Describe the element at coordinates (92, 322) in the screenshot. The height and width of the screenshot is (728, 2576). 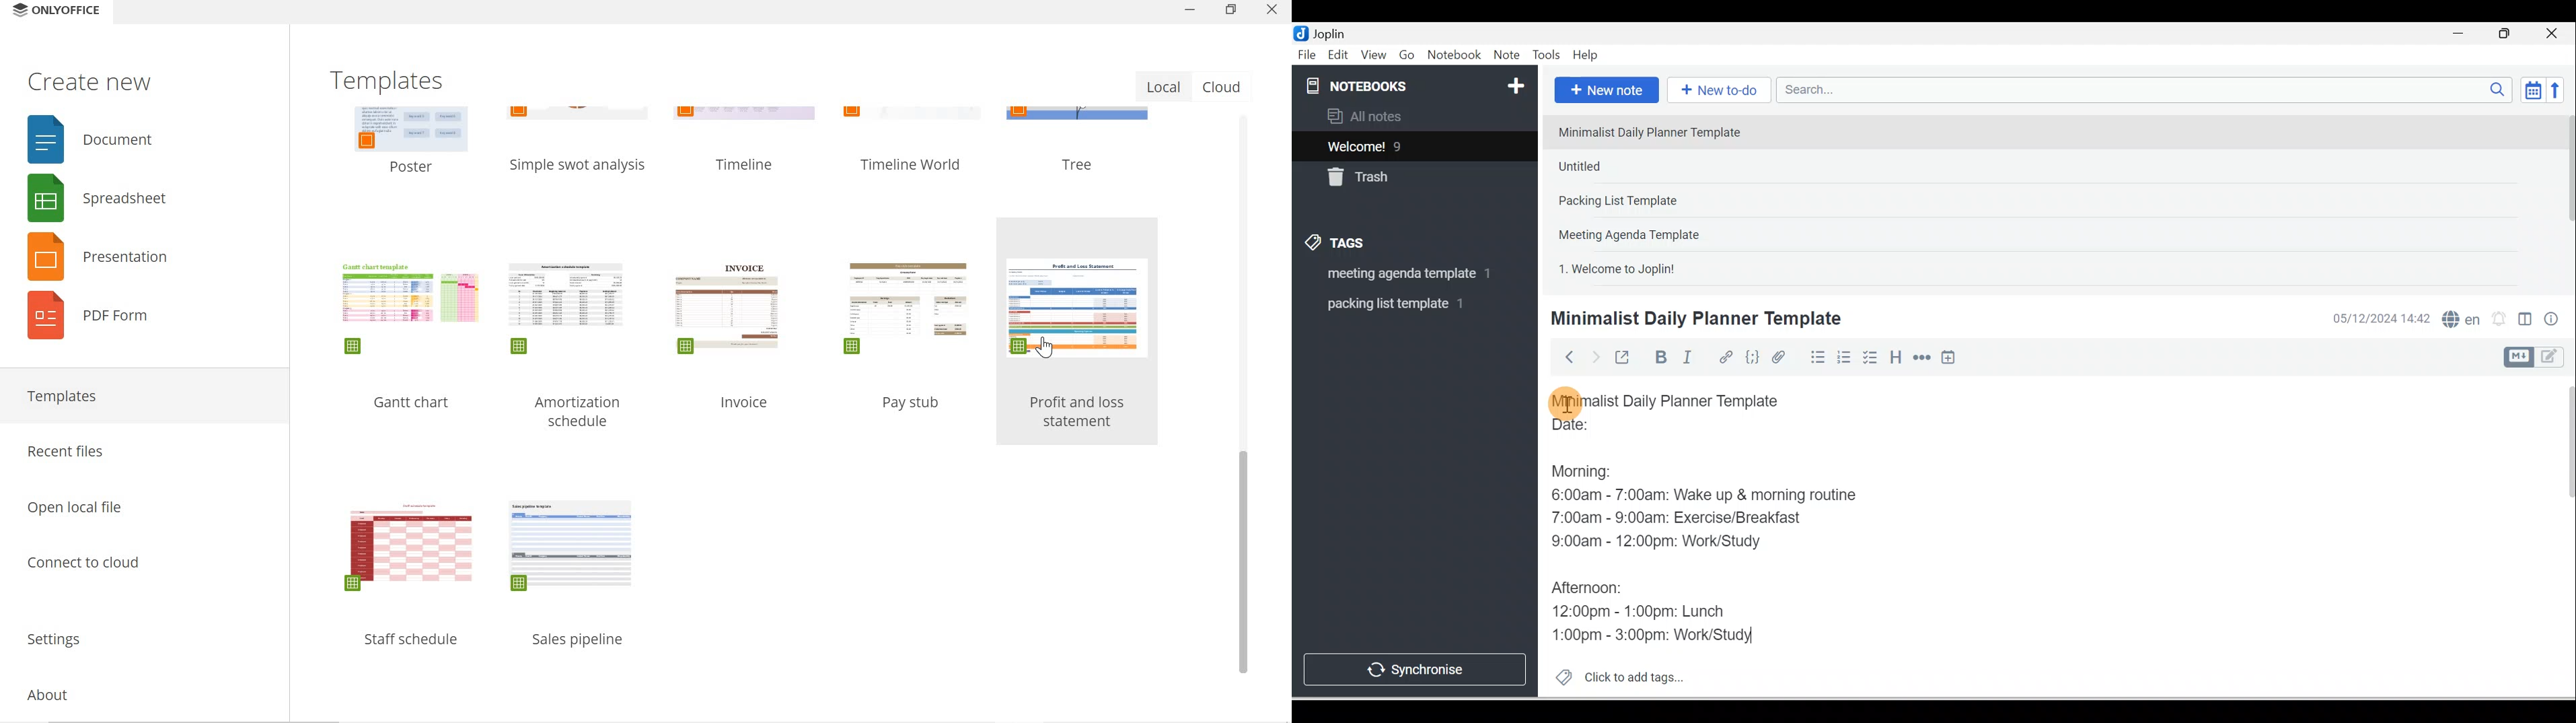
I see `PDF Form` at that location.